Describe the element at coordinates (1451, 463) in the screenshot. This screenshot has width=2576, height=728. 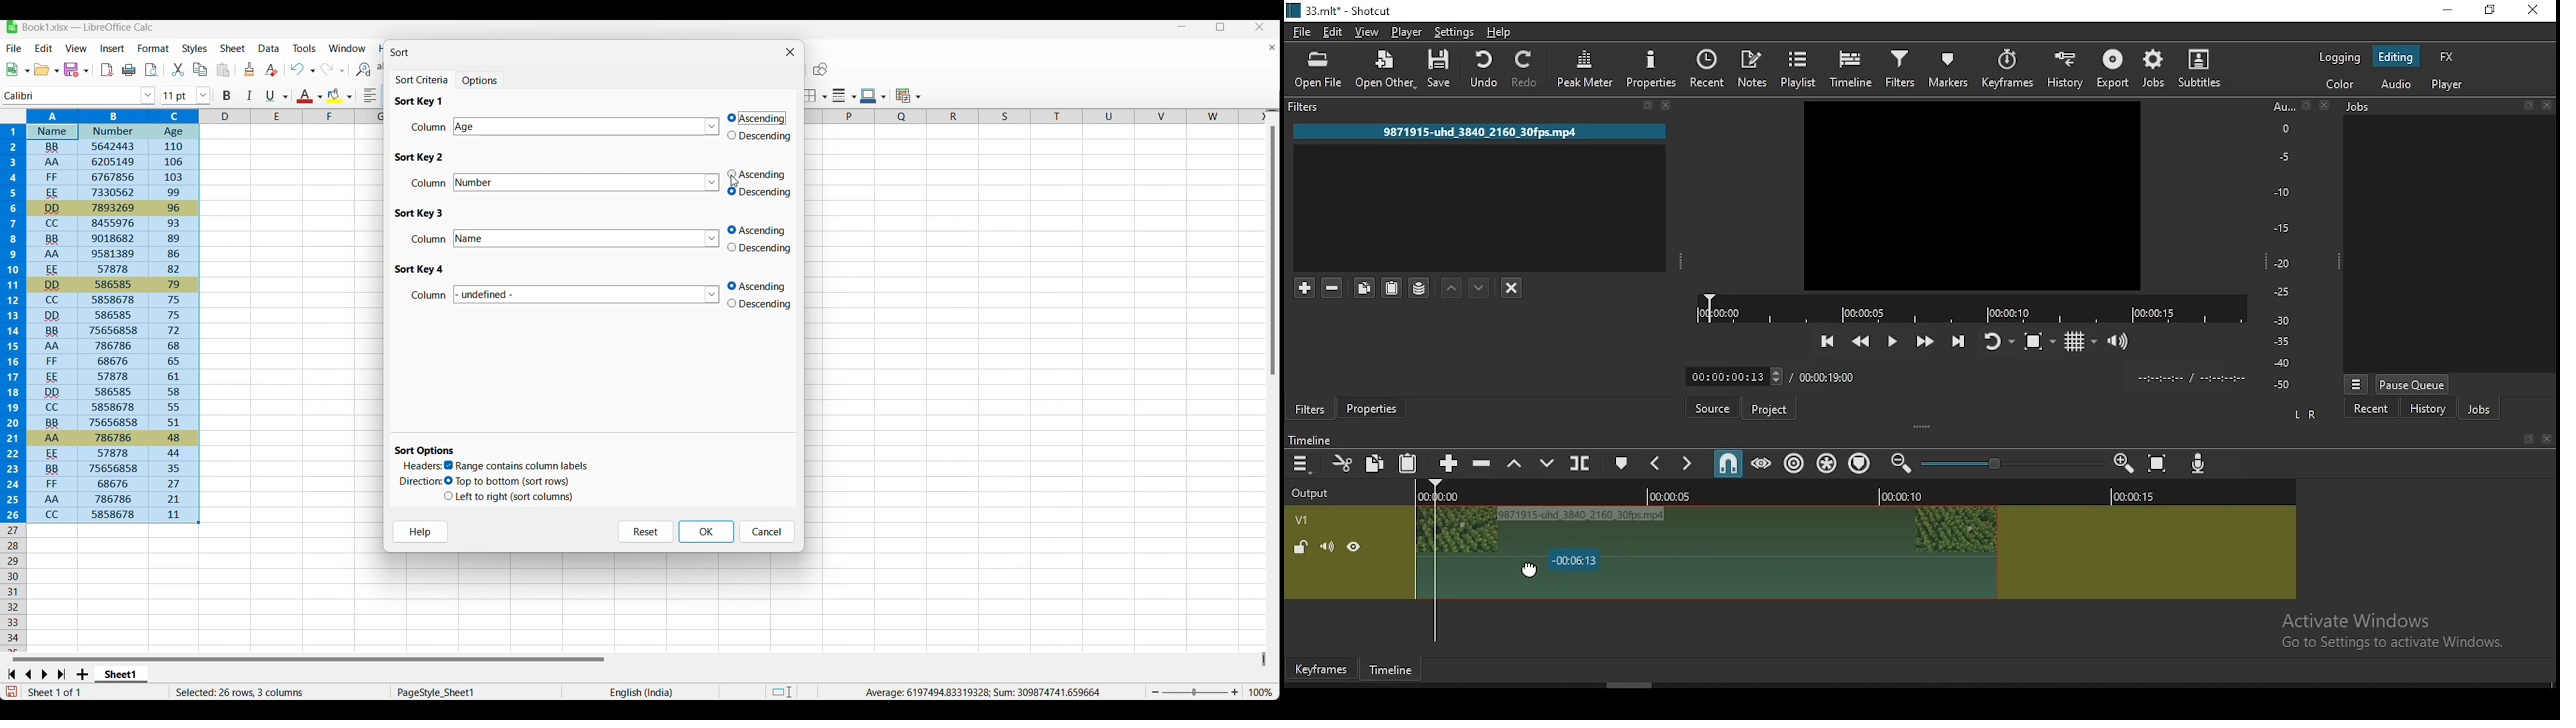
I see `append` at that location.